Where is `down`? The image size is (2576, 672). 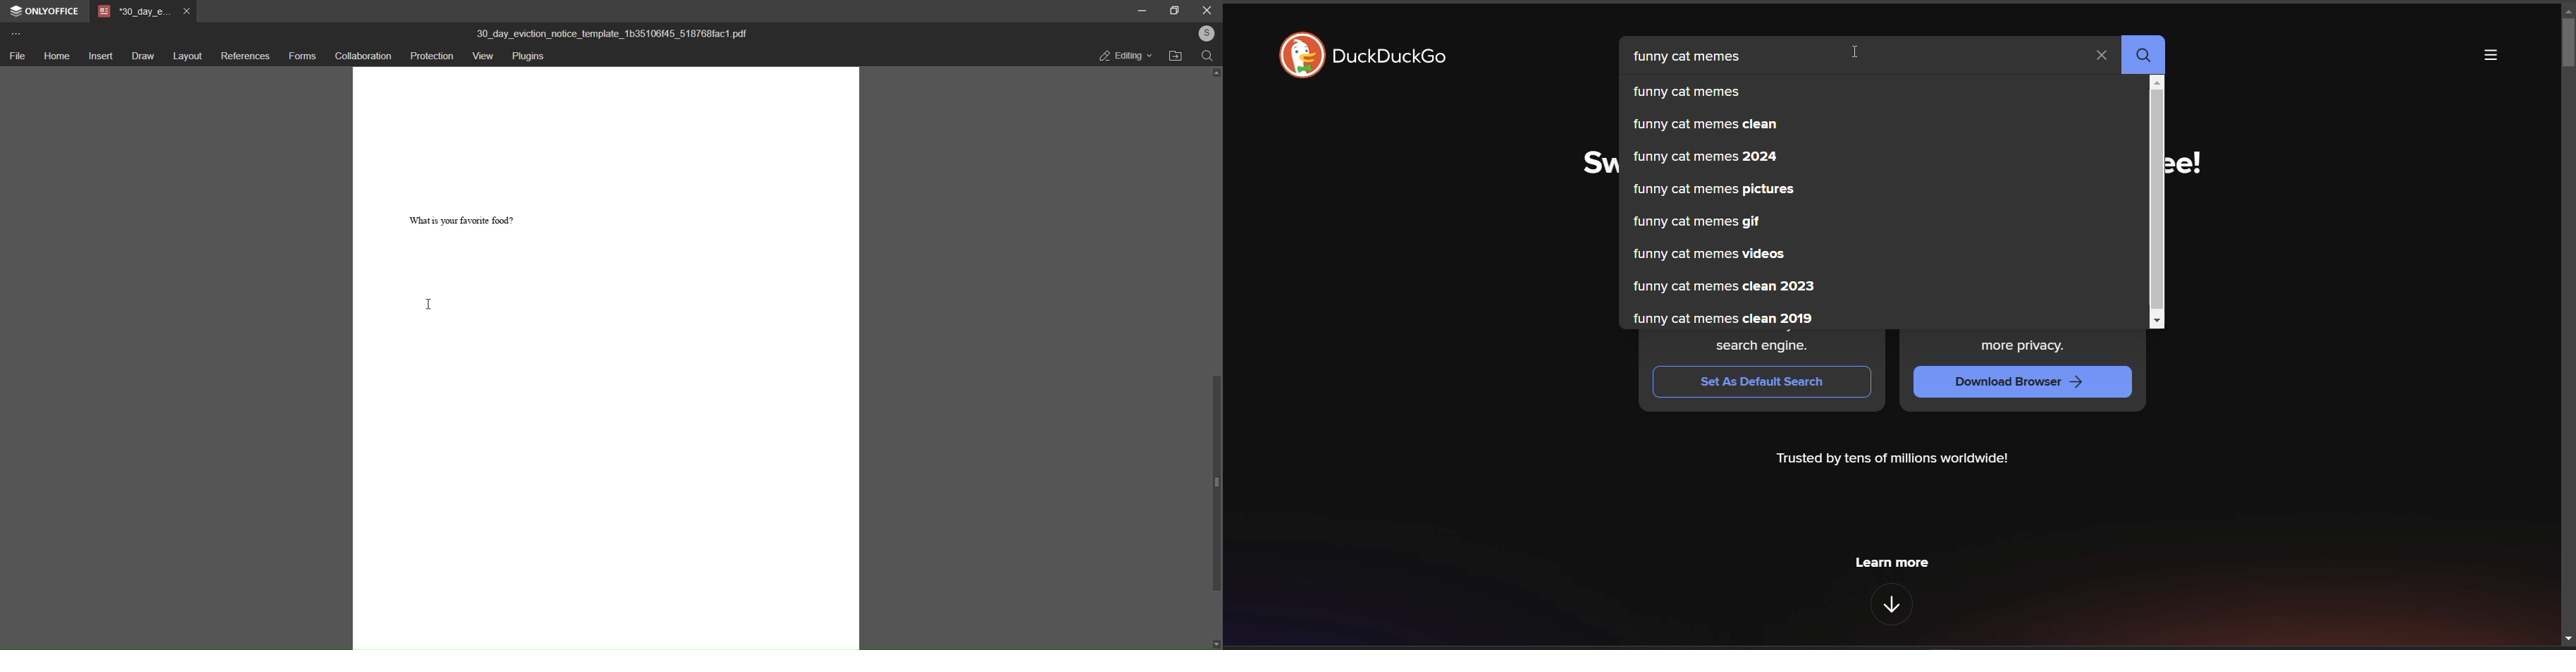 down is located at coordinates (1216, 642).